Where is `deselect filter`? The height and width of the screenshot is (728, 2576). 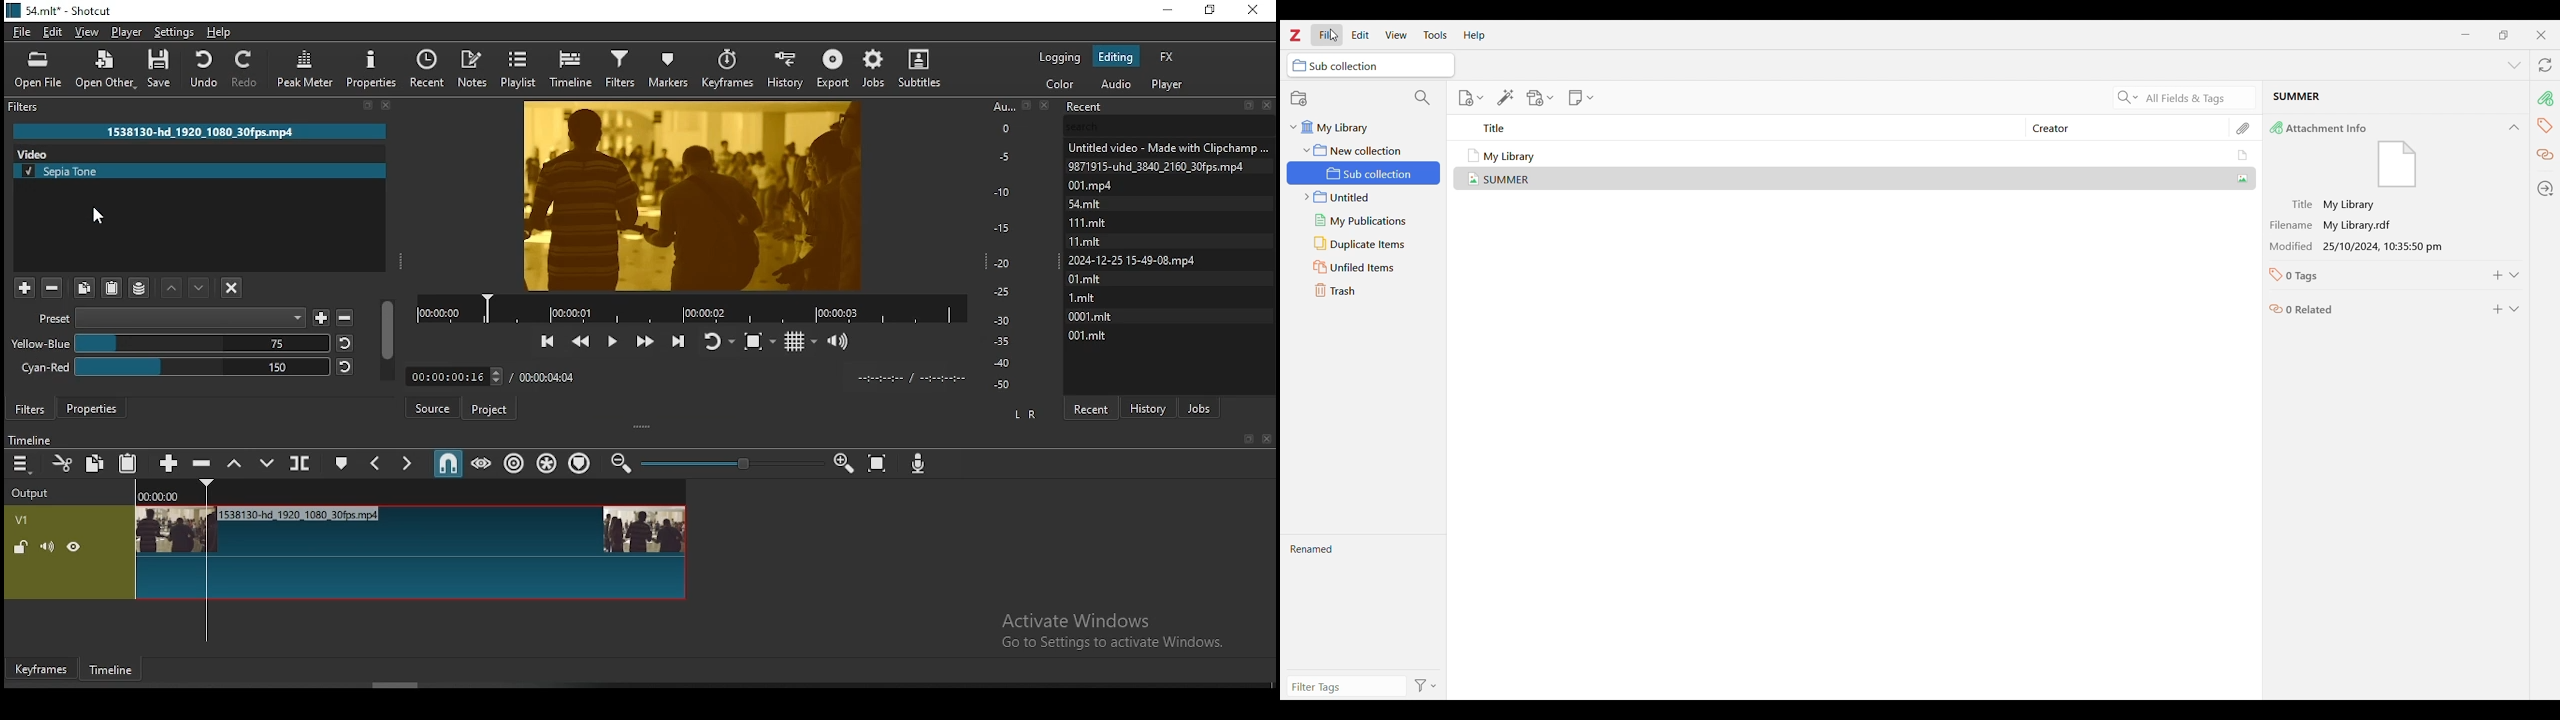 deselect filter is located at coordinates (231, 289).